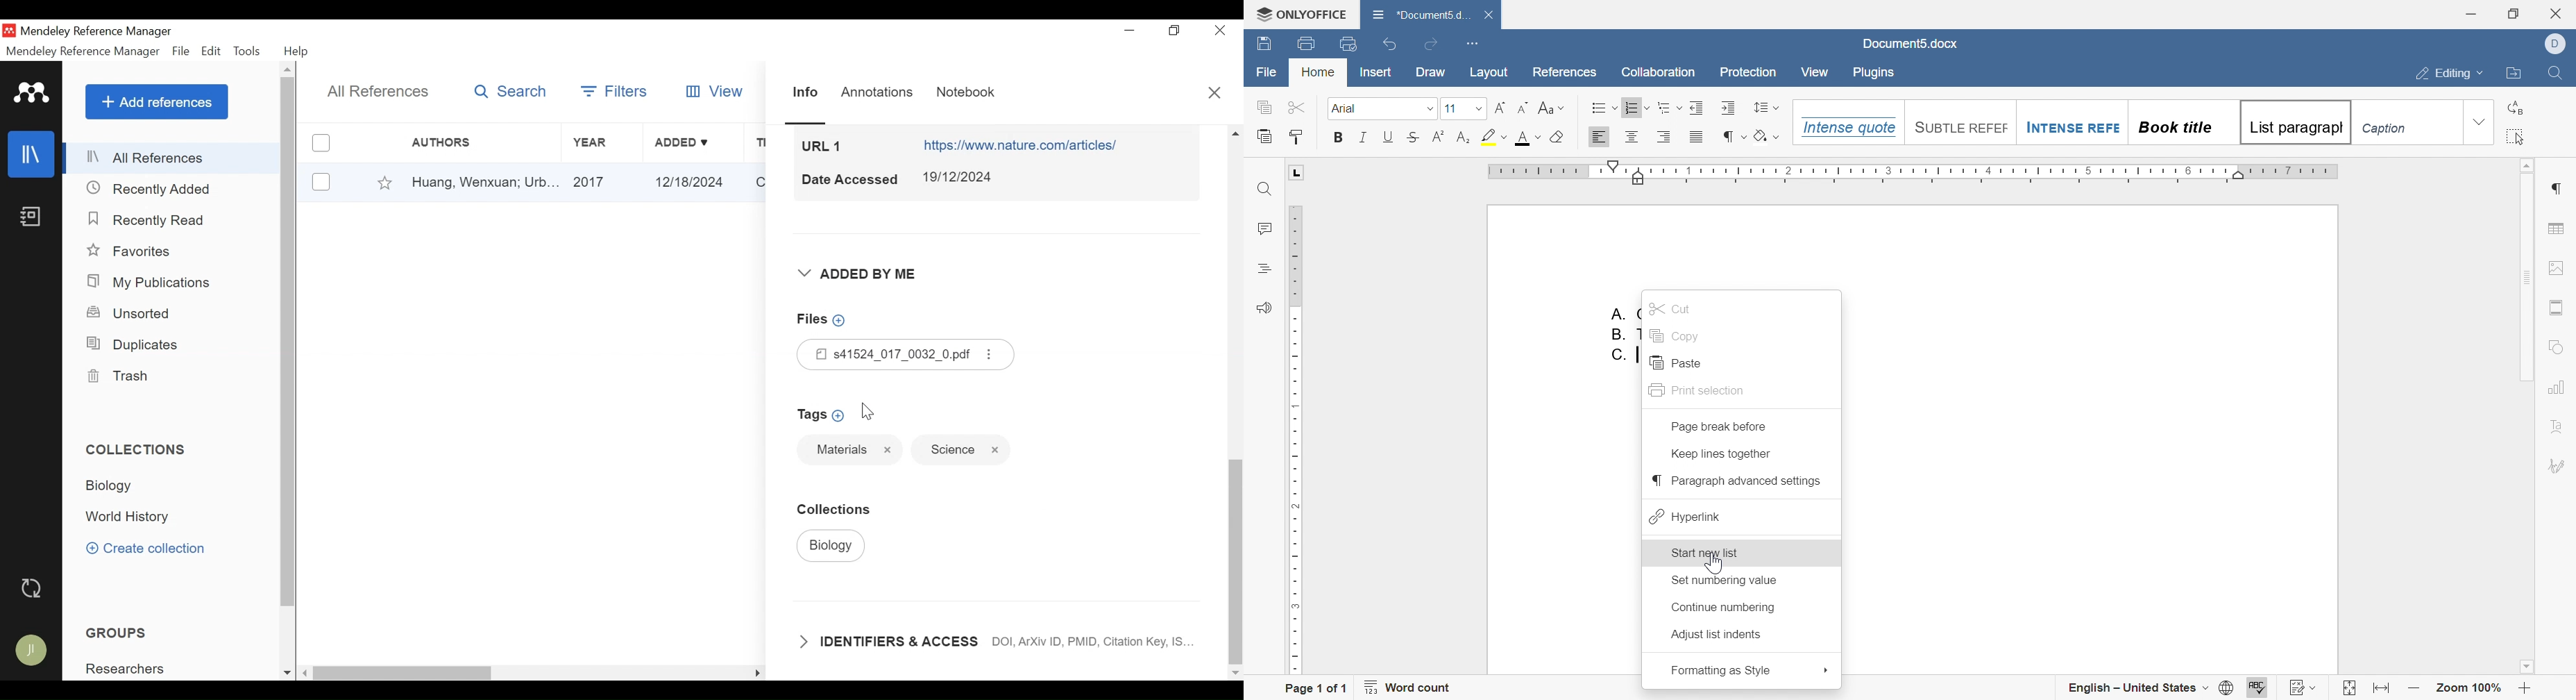 The width and height of the screenshot is (2576, 700). What do you see at coordinates (2555, 228) in the screenshot?
I see `table settings` at bounding box center [2555, 228].